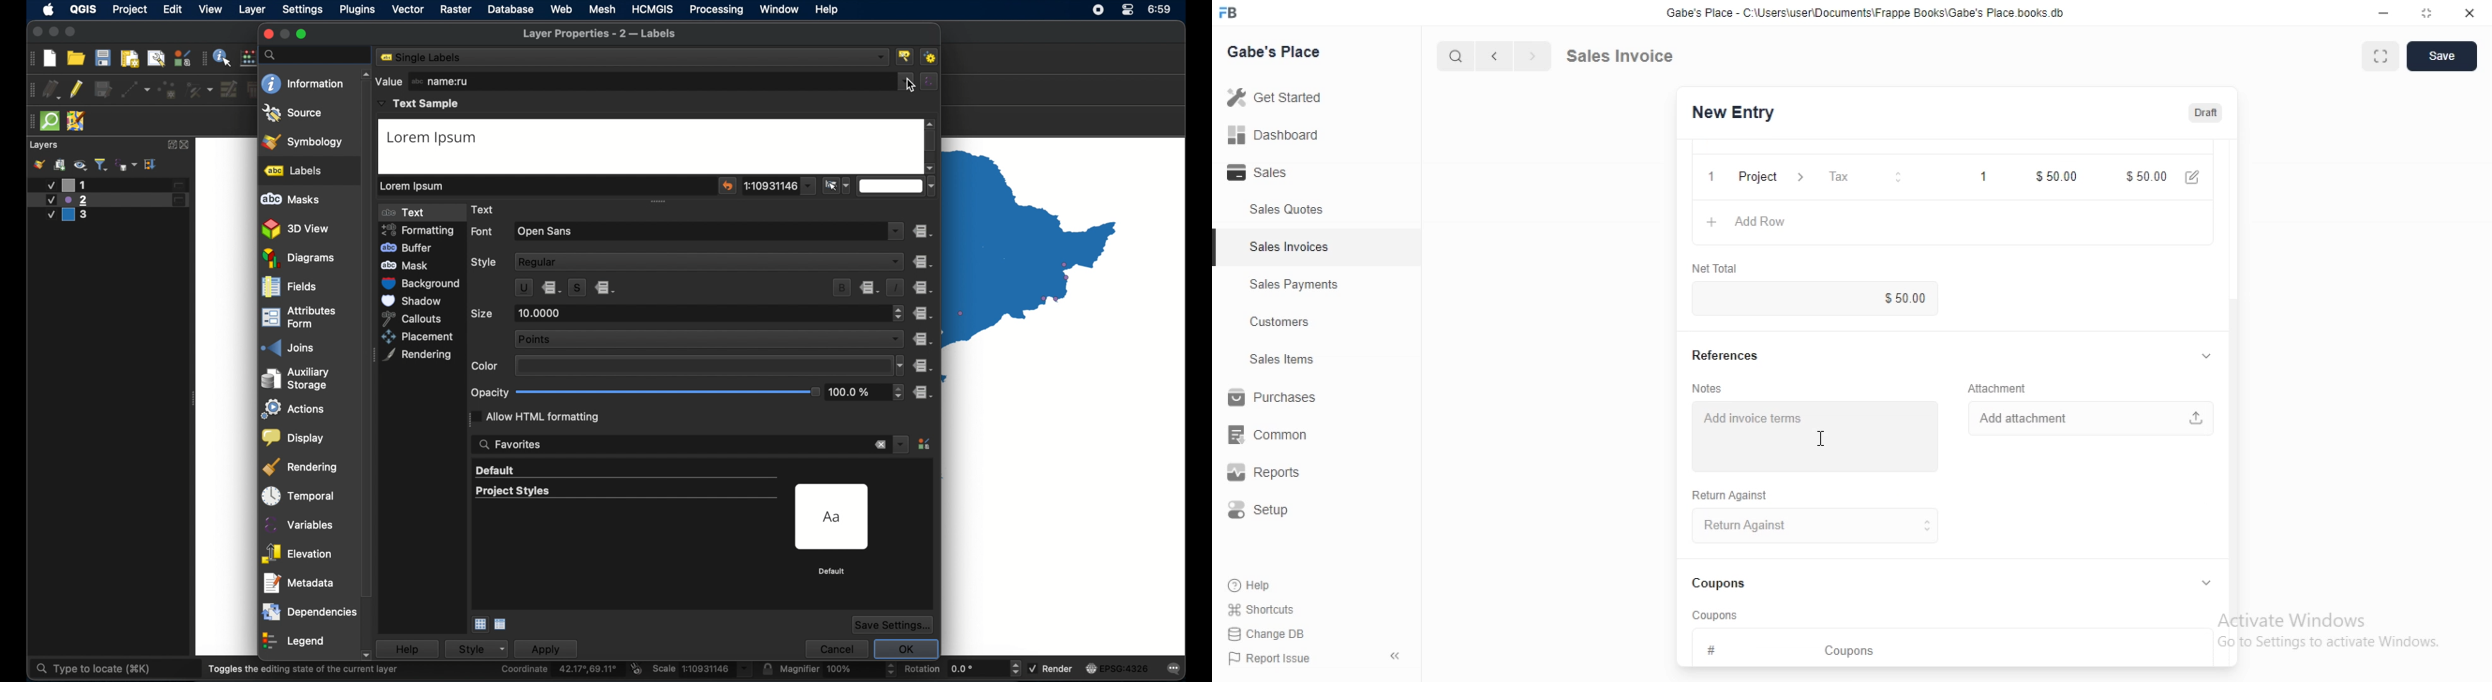 The image size is (2492, 700). I want to click on automated project labelling rules, so click(932, 57).